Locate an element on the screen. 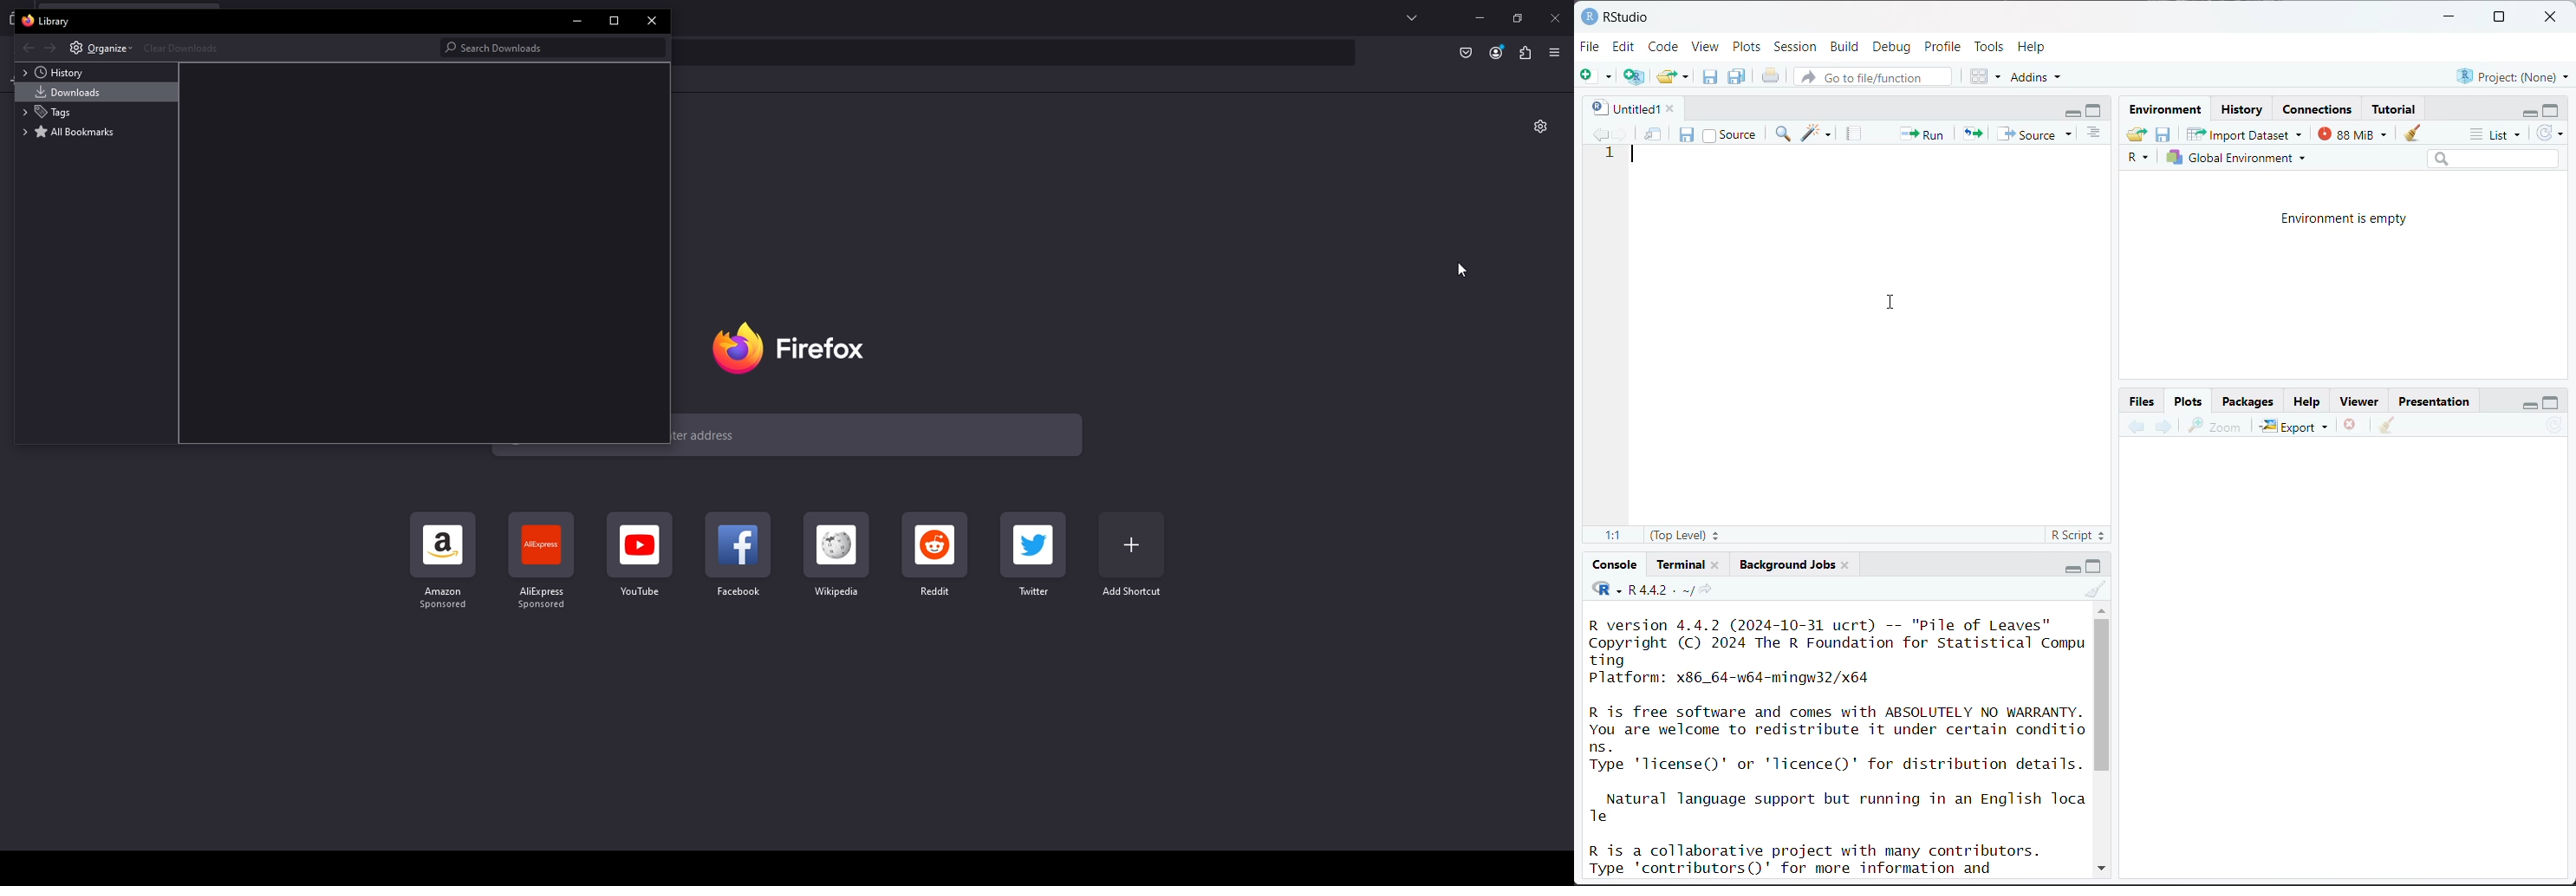 Image resolution: width=2576 pixels, height=896 pixels. Plots is located at coordinates (2189, 400).